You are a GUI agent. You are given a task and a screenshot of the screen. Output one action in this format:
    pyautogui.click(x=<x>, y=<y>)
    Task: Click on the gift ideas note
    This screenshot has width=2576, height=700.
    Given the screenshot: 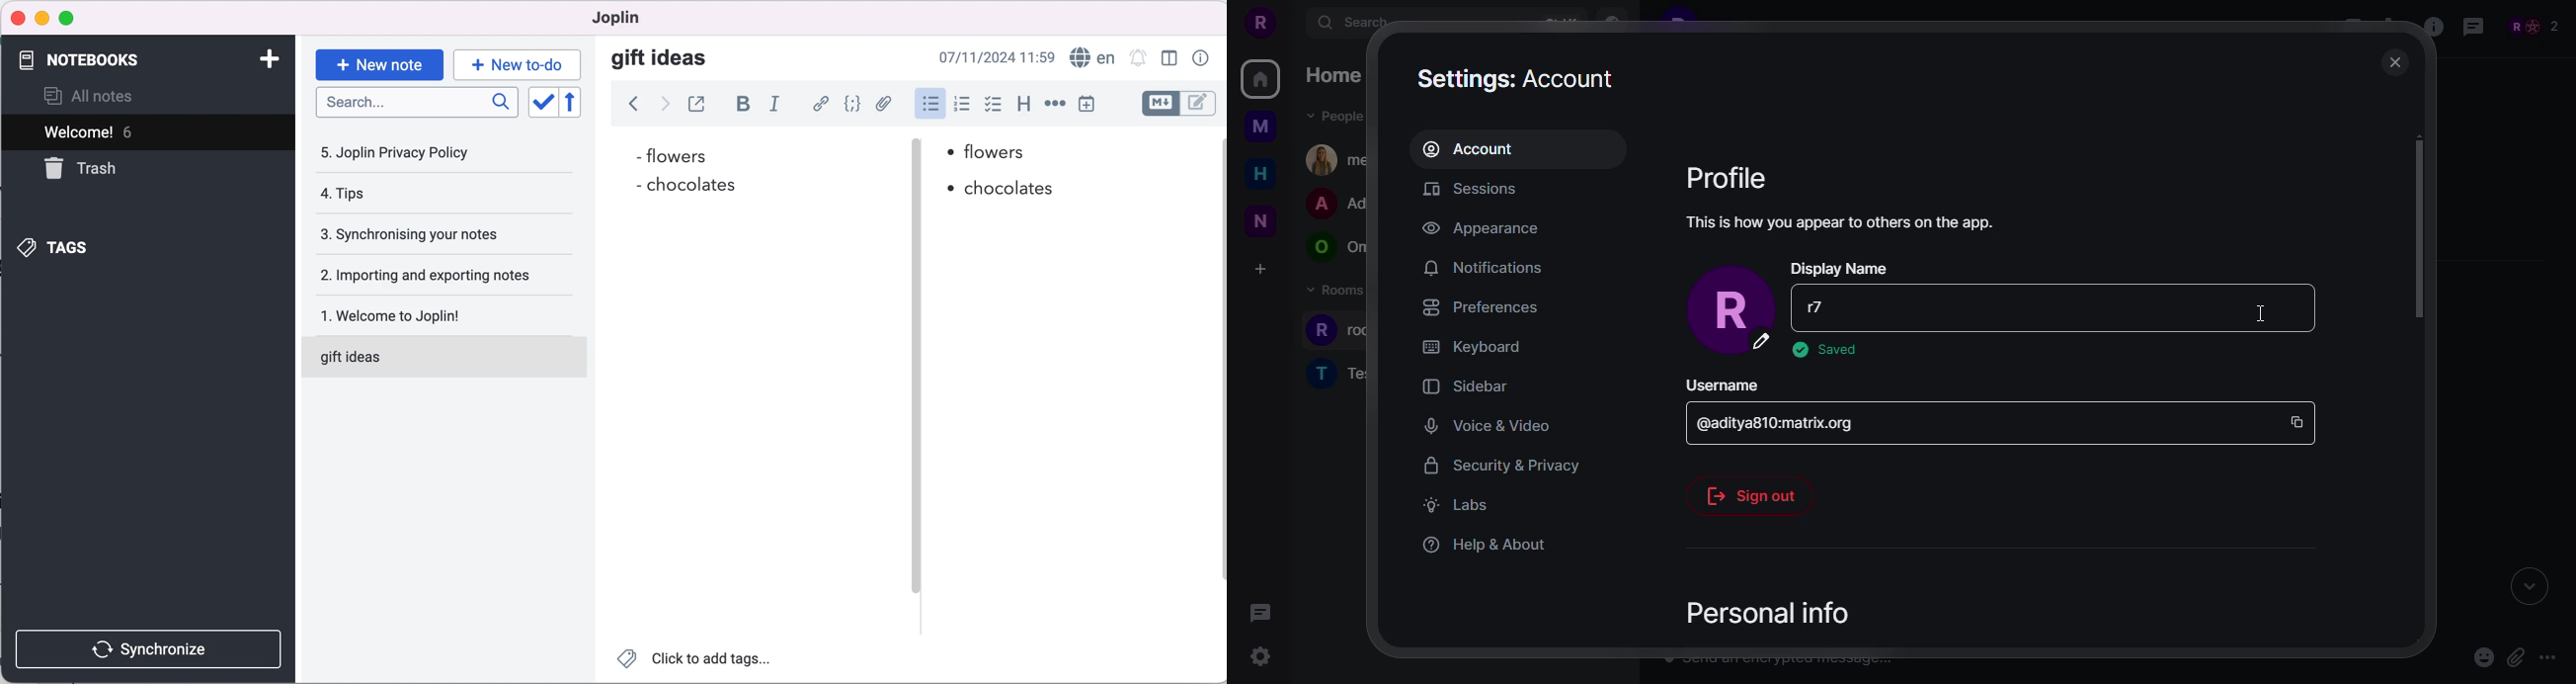 What is the action you would take?
    pyautogui.click(x=431, y=358)
    